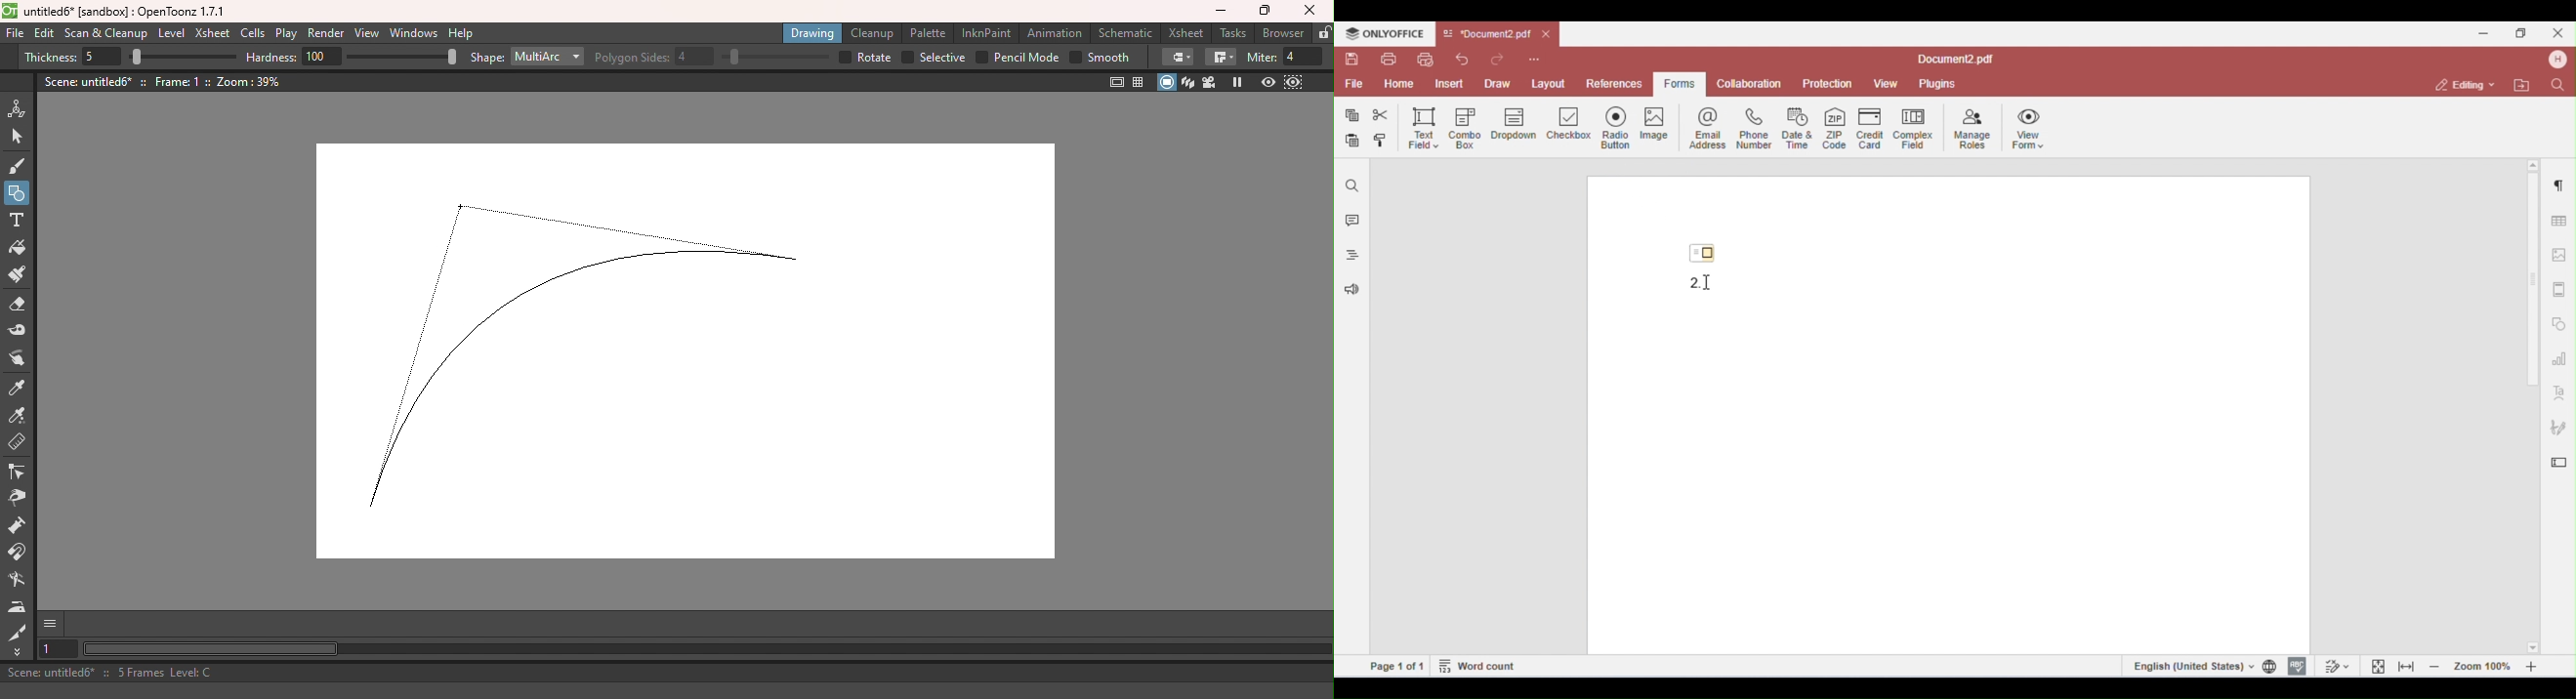  What do you see at coordinates (1185, 32) in the screenshot?
I see `Xsheet` at bounding box center [1185, 32].